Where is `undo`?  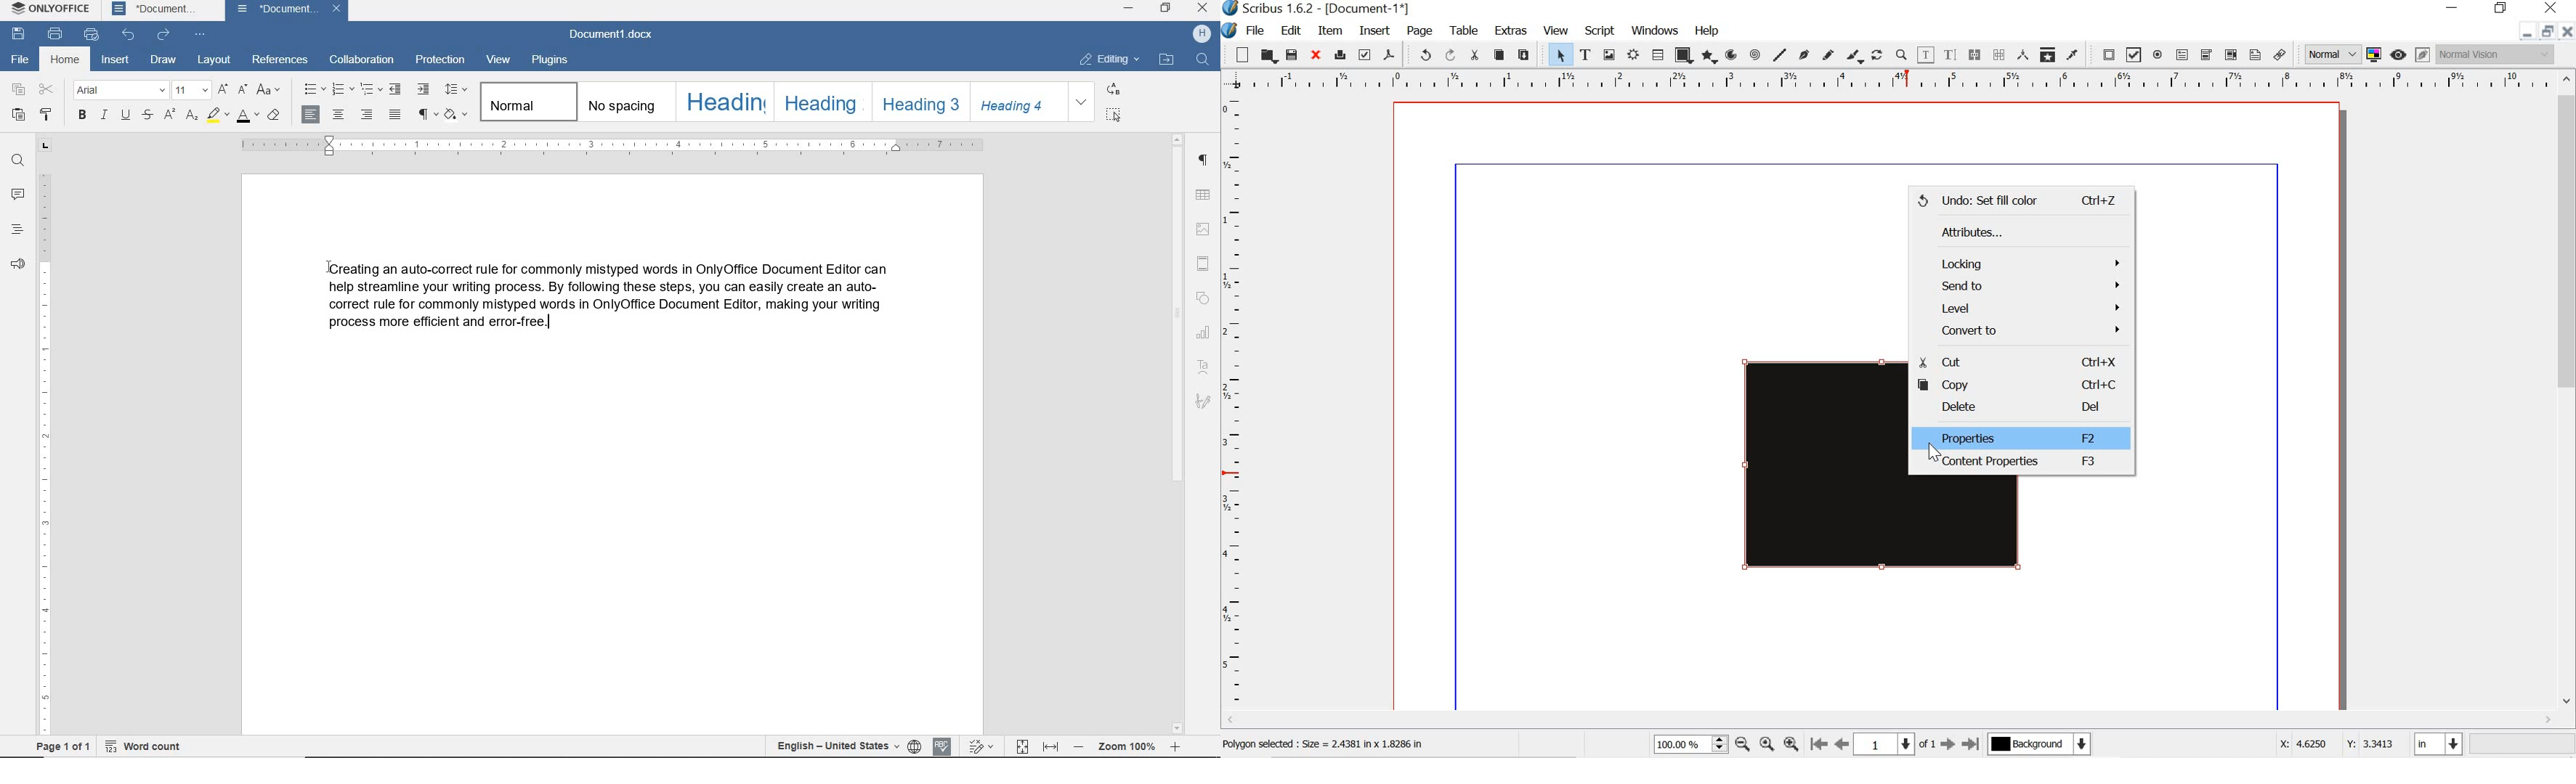 undo is located at coordinates (1425, 54).